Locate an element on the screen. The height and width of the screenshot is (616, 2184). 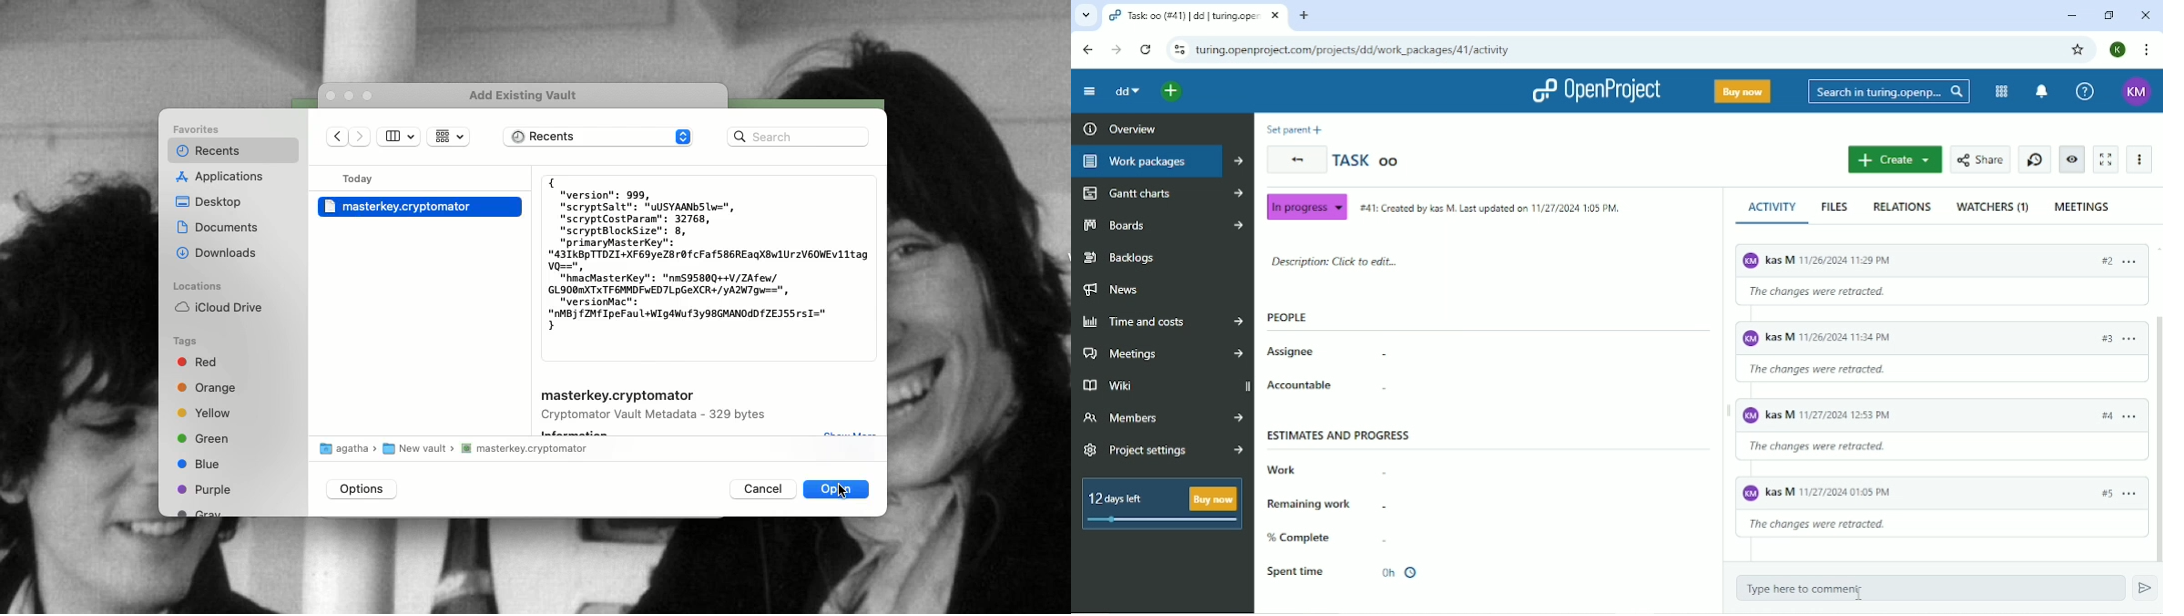
{80 agatha > [8 New vault > I masterkey.cryptomator is located at coordinates (458, 451).